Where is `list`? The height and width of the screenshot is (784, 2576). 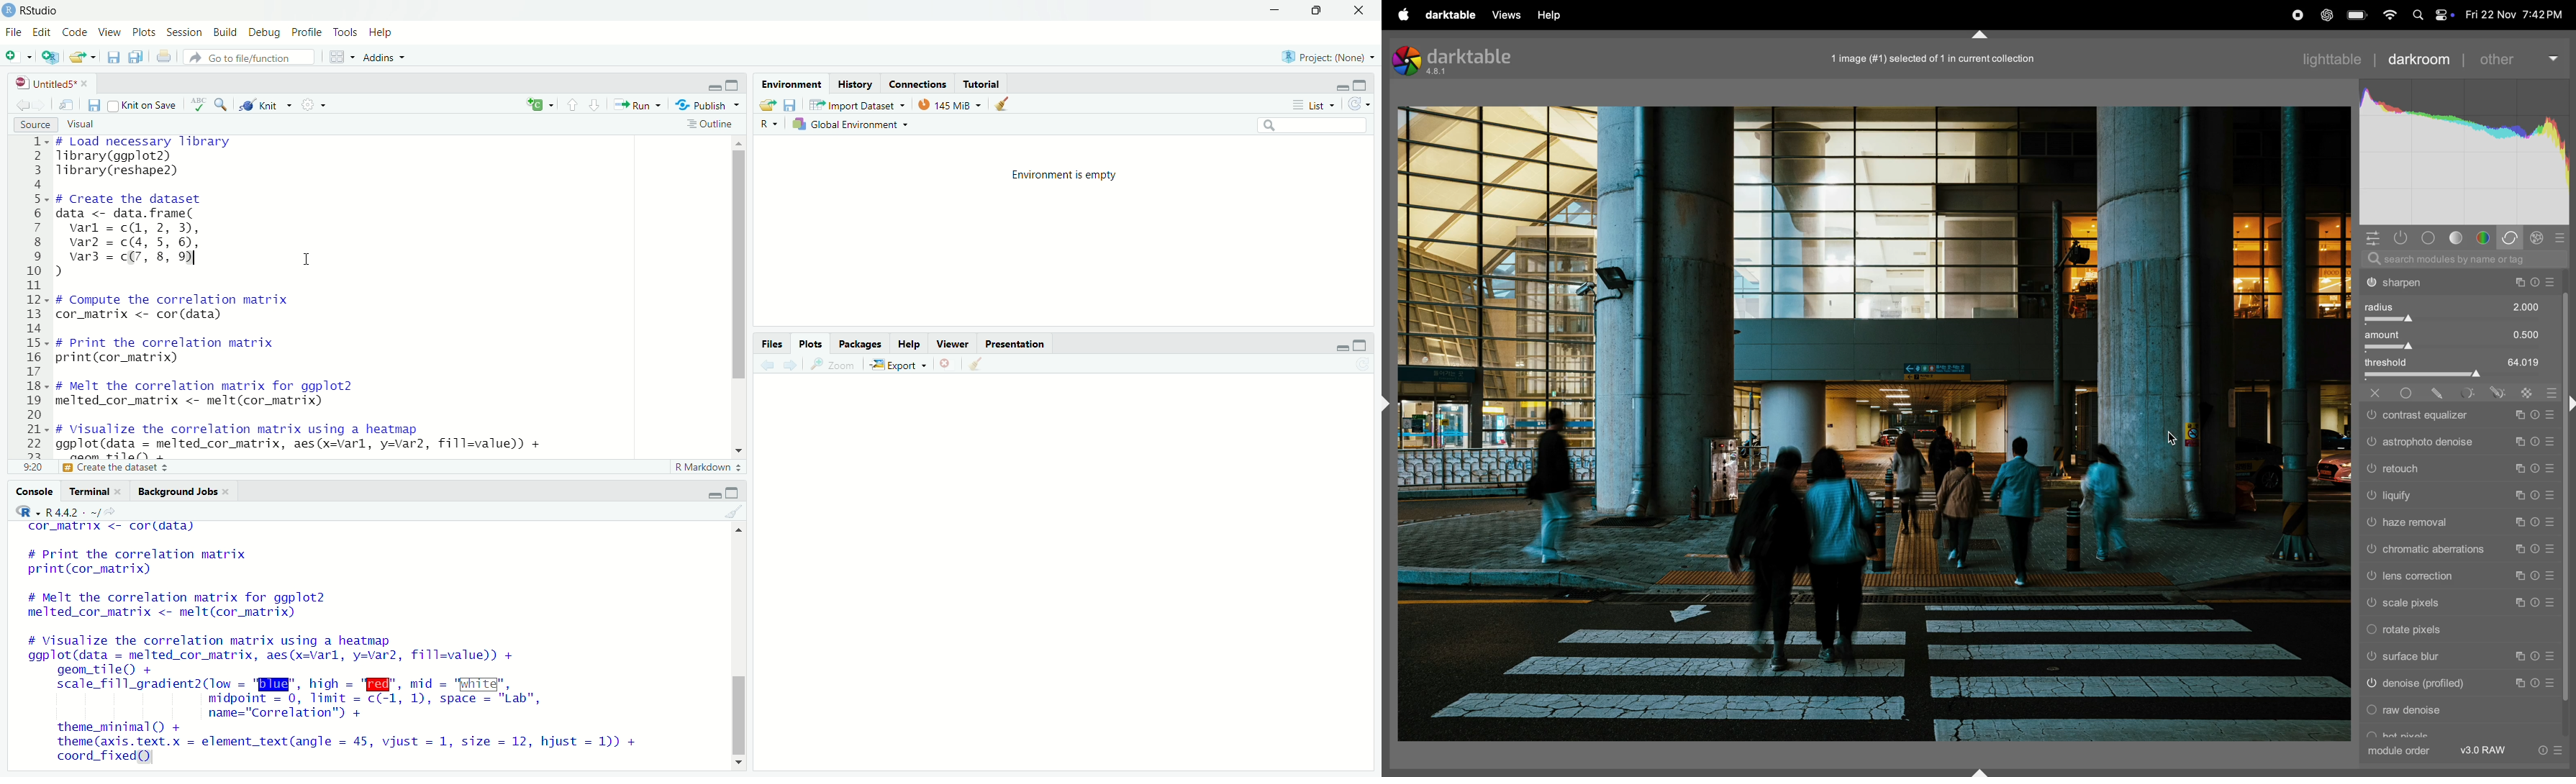 list is located at coordinates (1315, 104).